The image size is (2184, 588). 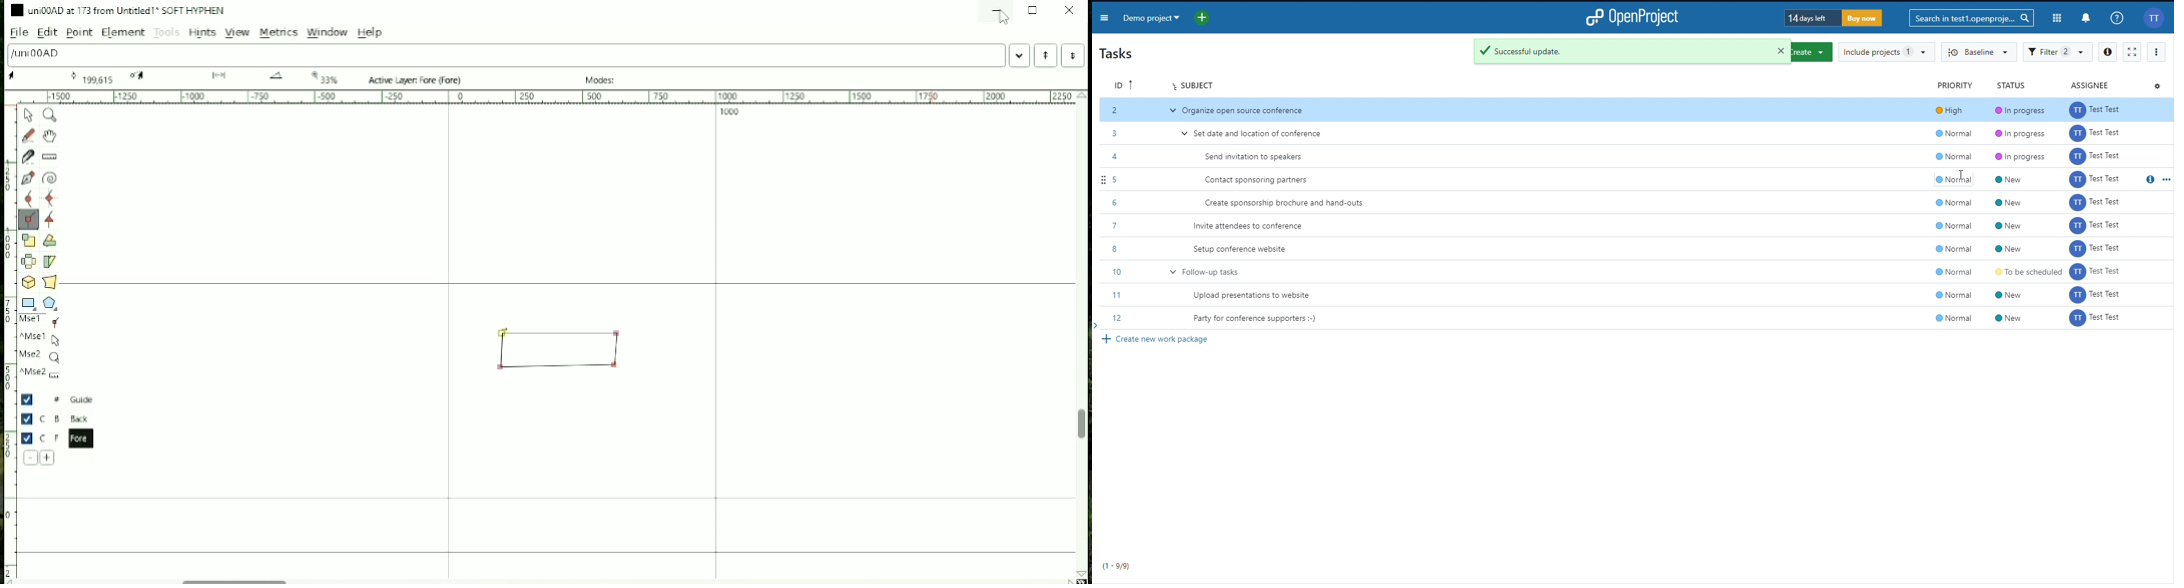 I want to click on Horizontal scale, so click(x=547, y=97).